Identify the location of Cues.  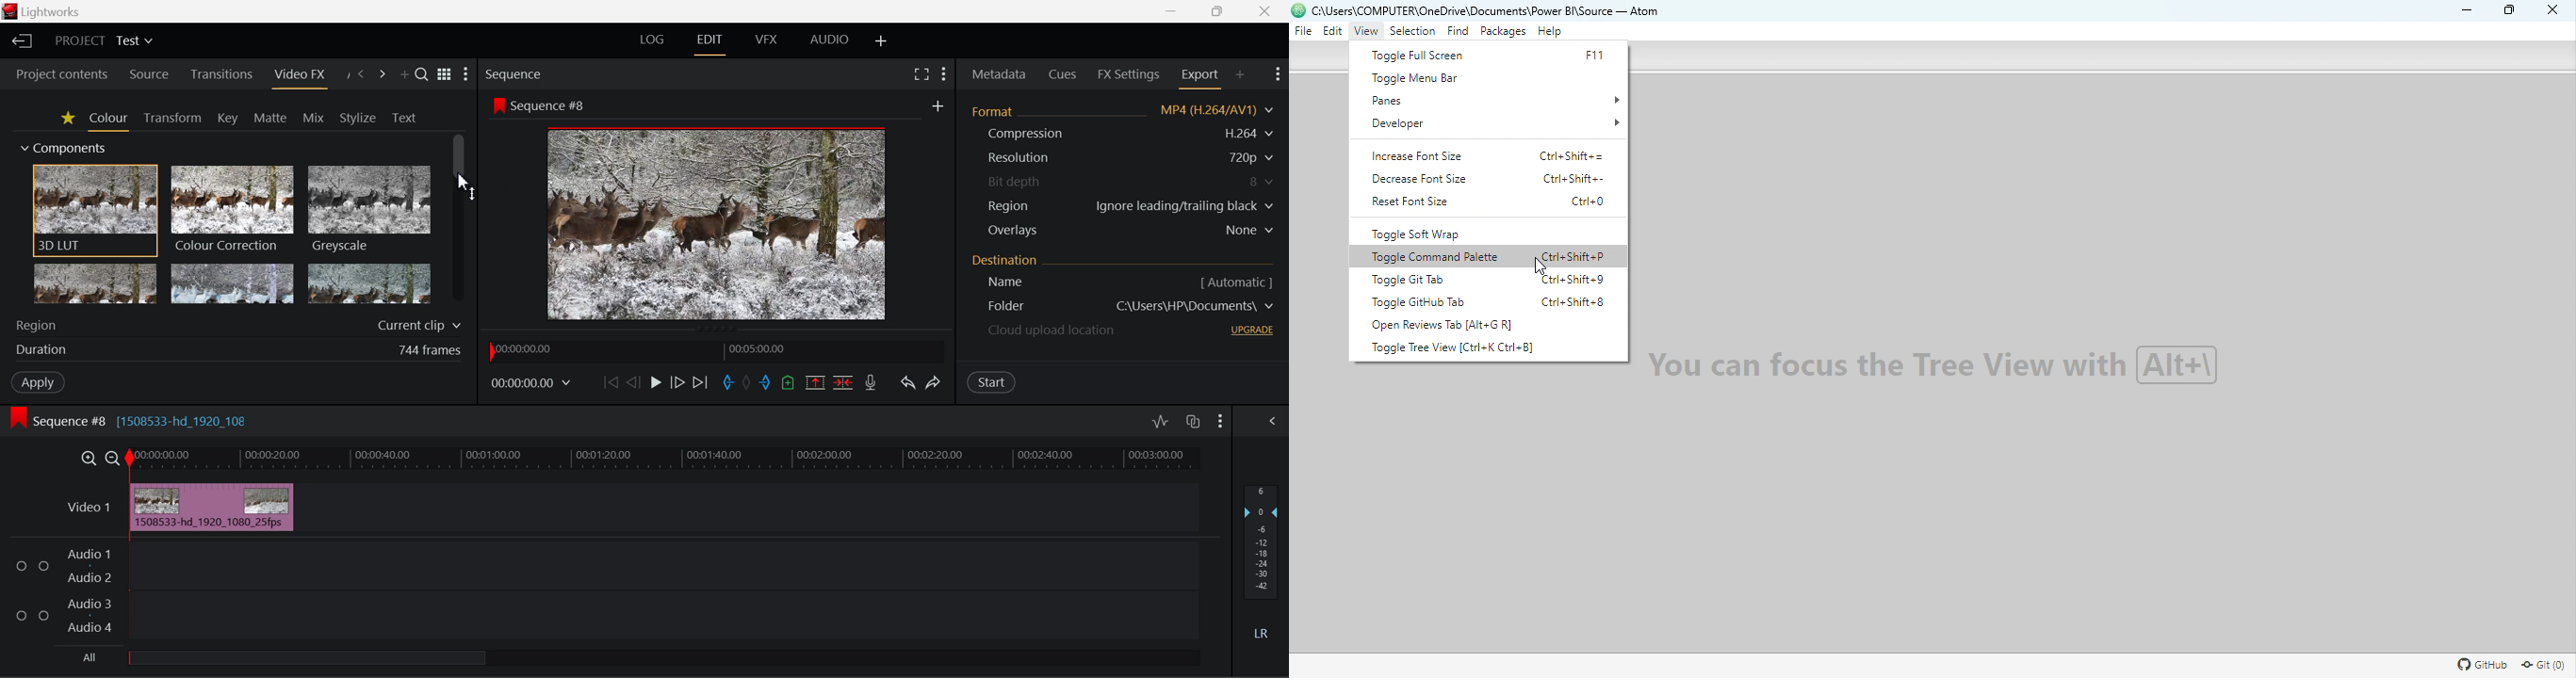
(1064, 73).